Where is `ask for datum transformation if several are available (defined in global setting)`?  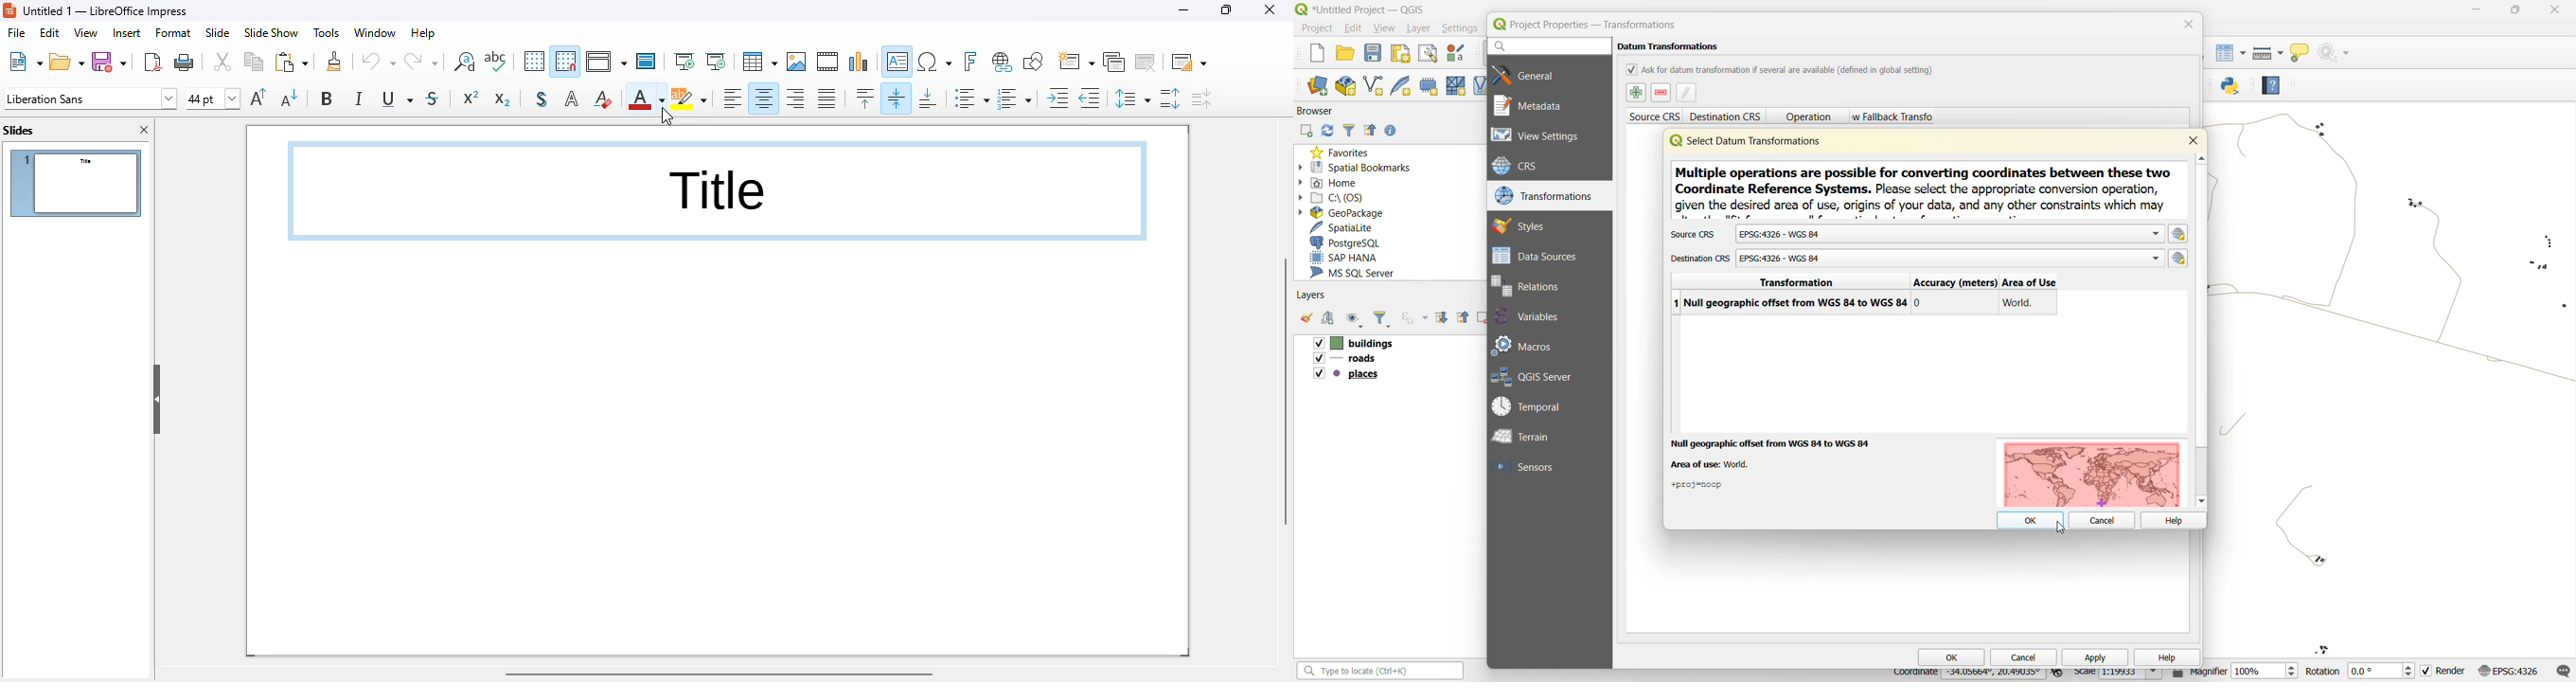 ask for datum transformation if several are available (defined in global setting) is located at coordinates (1780, 69).